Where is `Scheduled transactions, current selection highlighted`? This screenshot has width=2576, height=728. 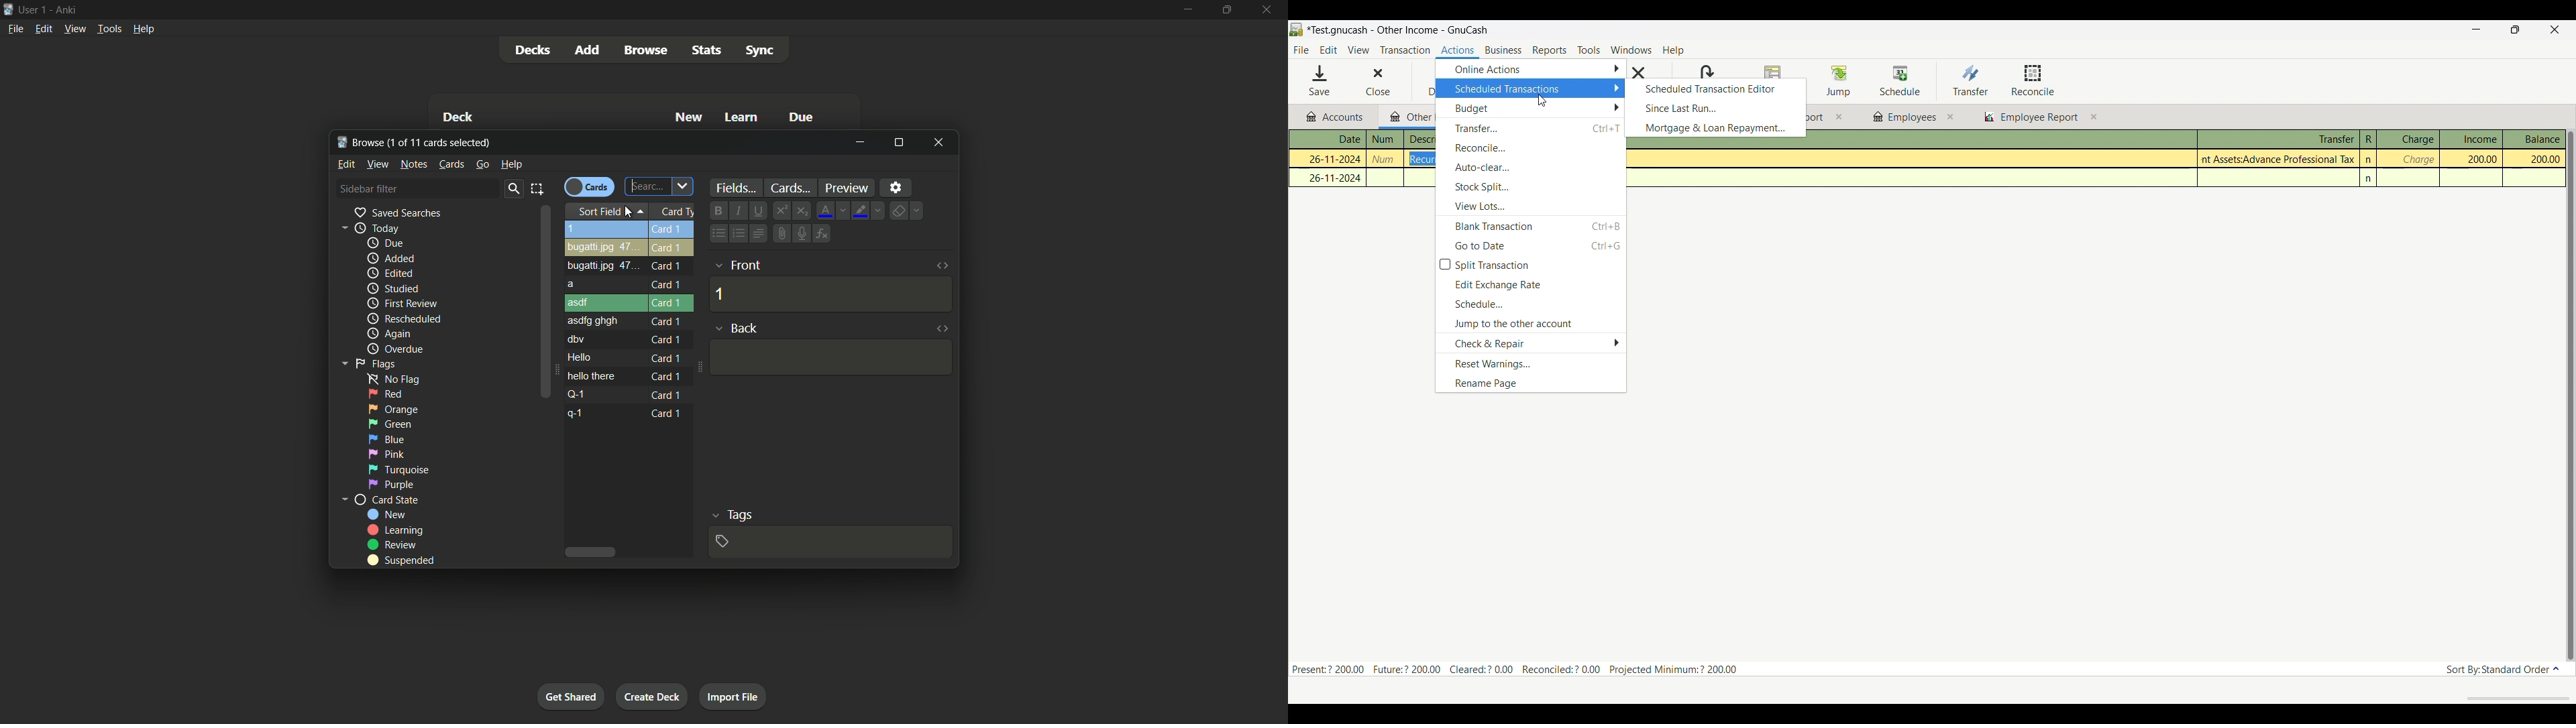
Scheduled transactions, current selection highlighted is located at coordinates (1529, 88).